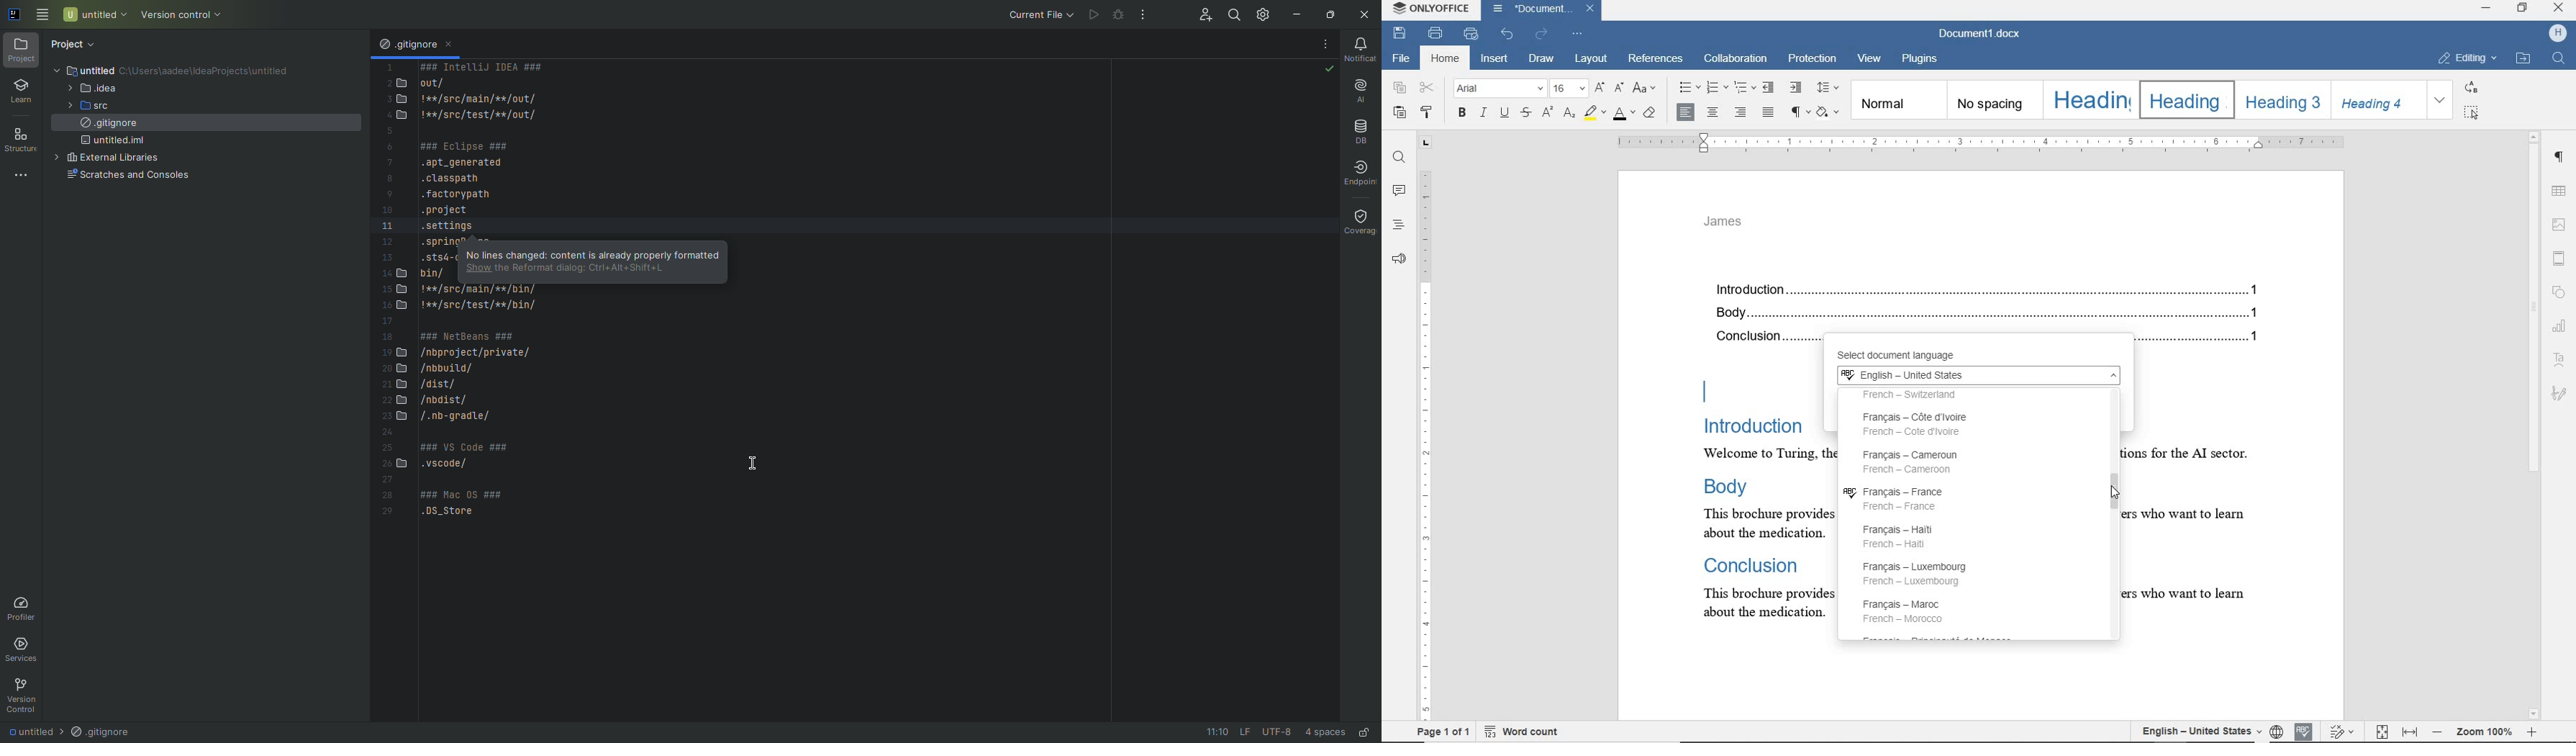 The height and width of the screenshot is (756, 2576). Describe the element at coordinates (2473, 112) in the screenshot. I see `SELECT ALL` at that location.